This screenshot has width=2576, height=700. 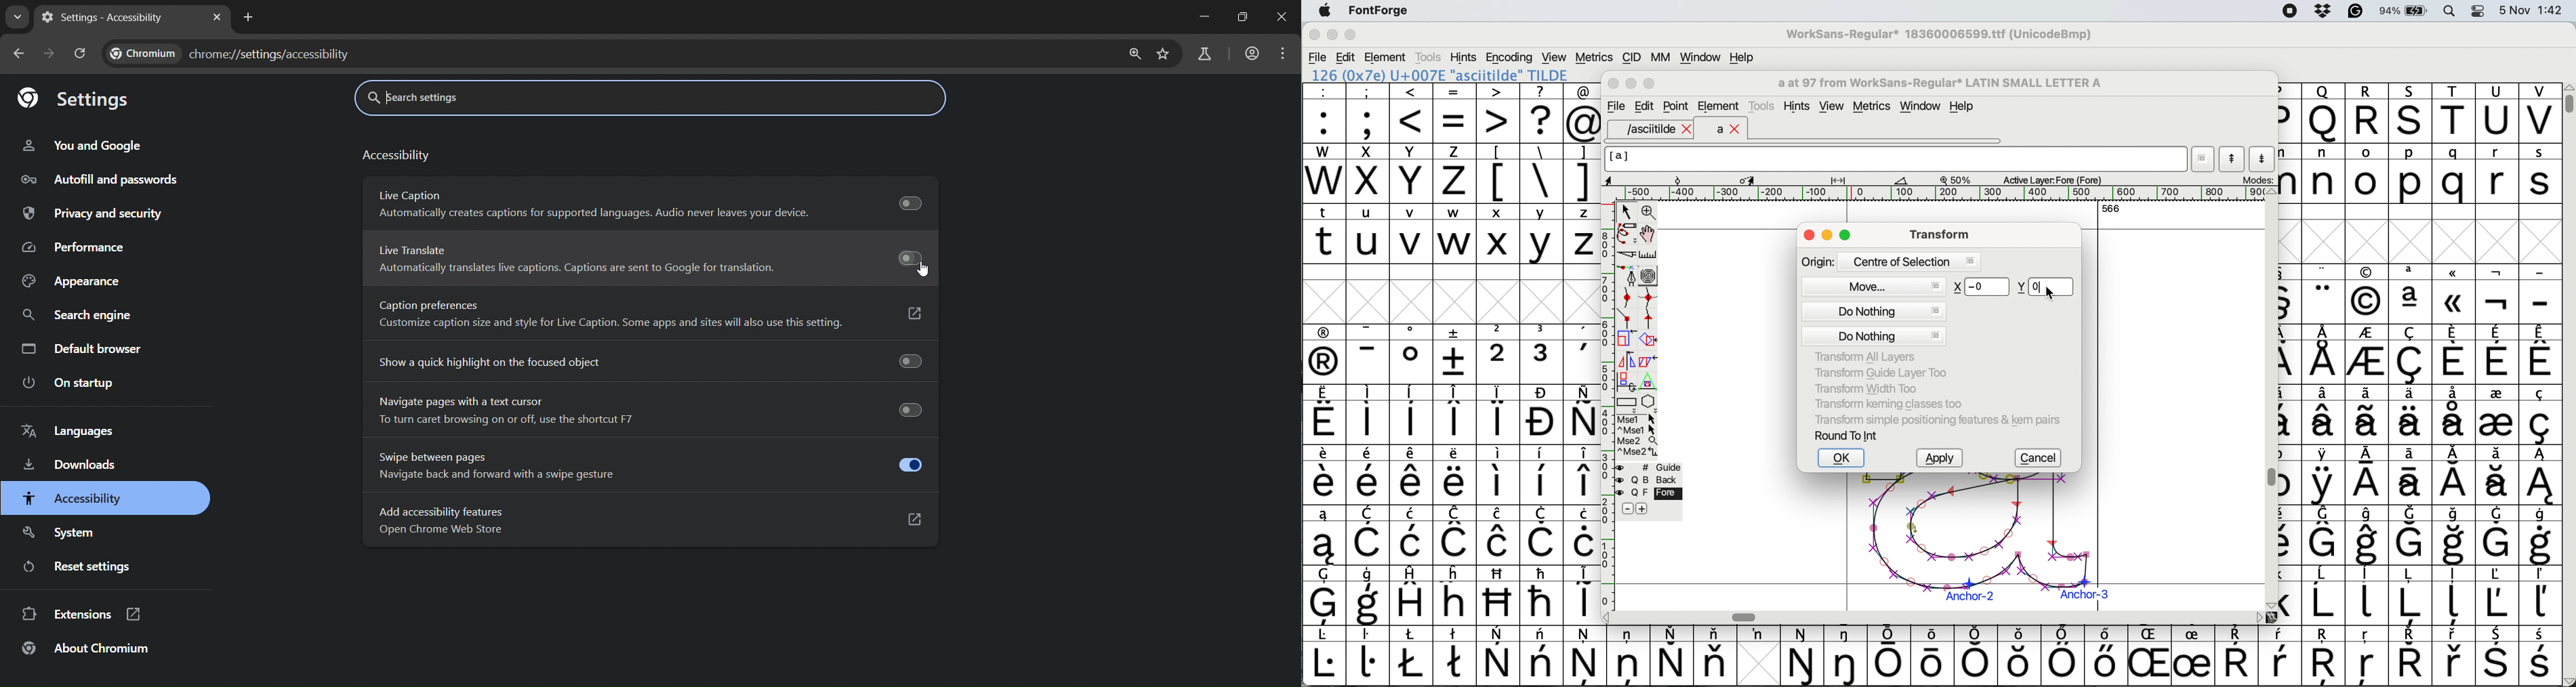 I want to click on Swipe between pages
Navigate back and forward with a swipe gesture, so click(x=487, y=465).